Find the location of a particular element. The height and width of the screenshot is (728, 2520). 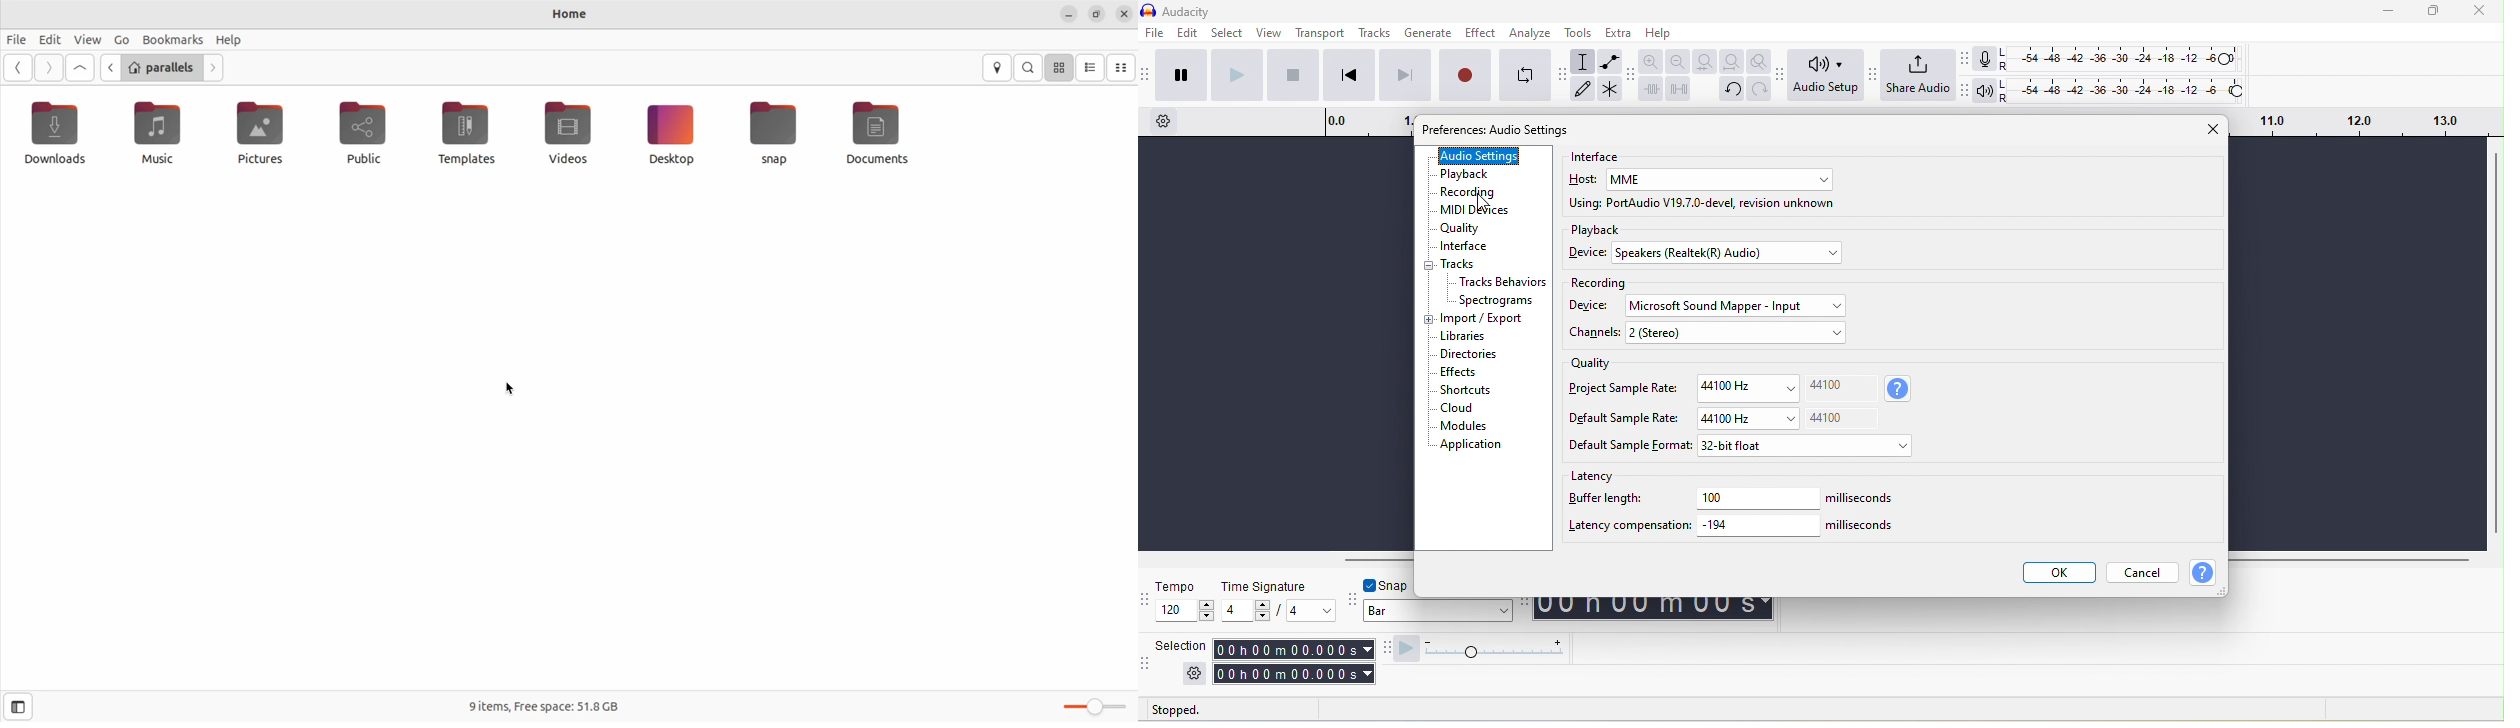

cancel is located at coordinates (2142, 572).